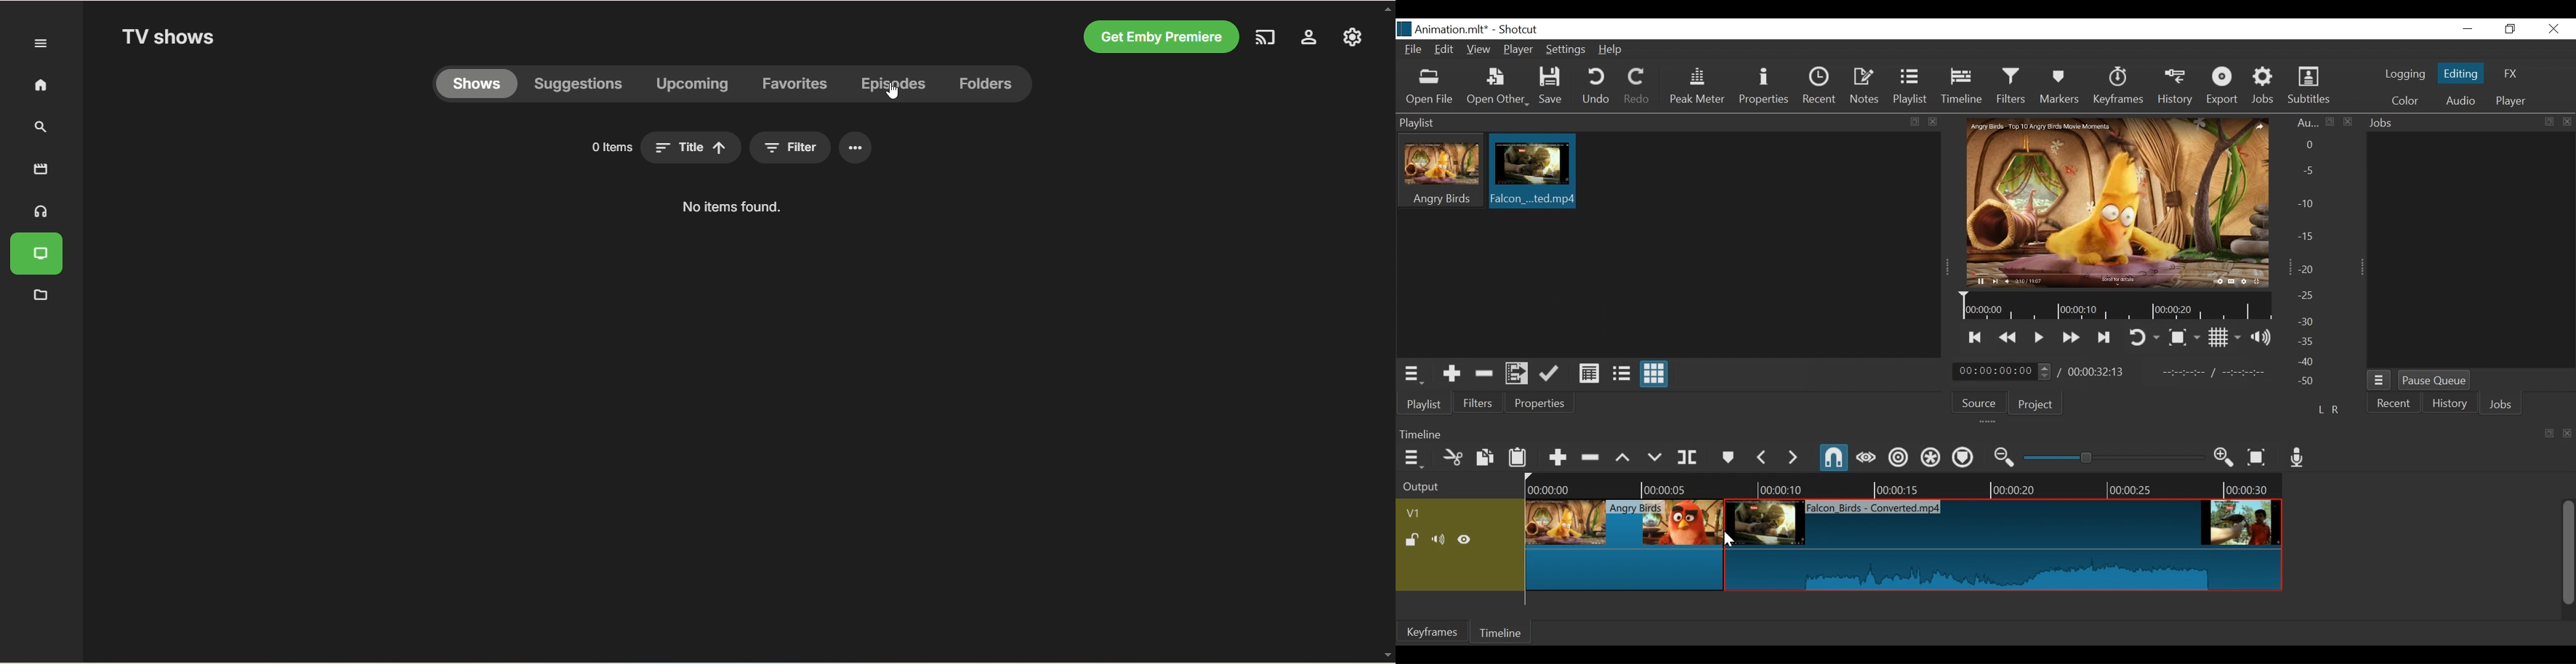  Describe the element at coordinates (2312, 85) in the screenshot. I see `Subtitles` at that location.